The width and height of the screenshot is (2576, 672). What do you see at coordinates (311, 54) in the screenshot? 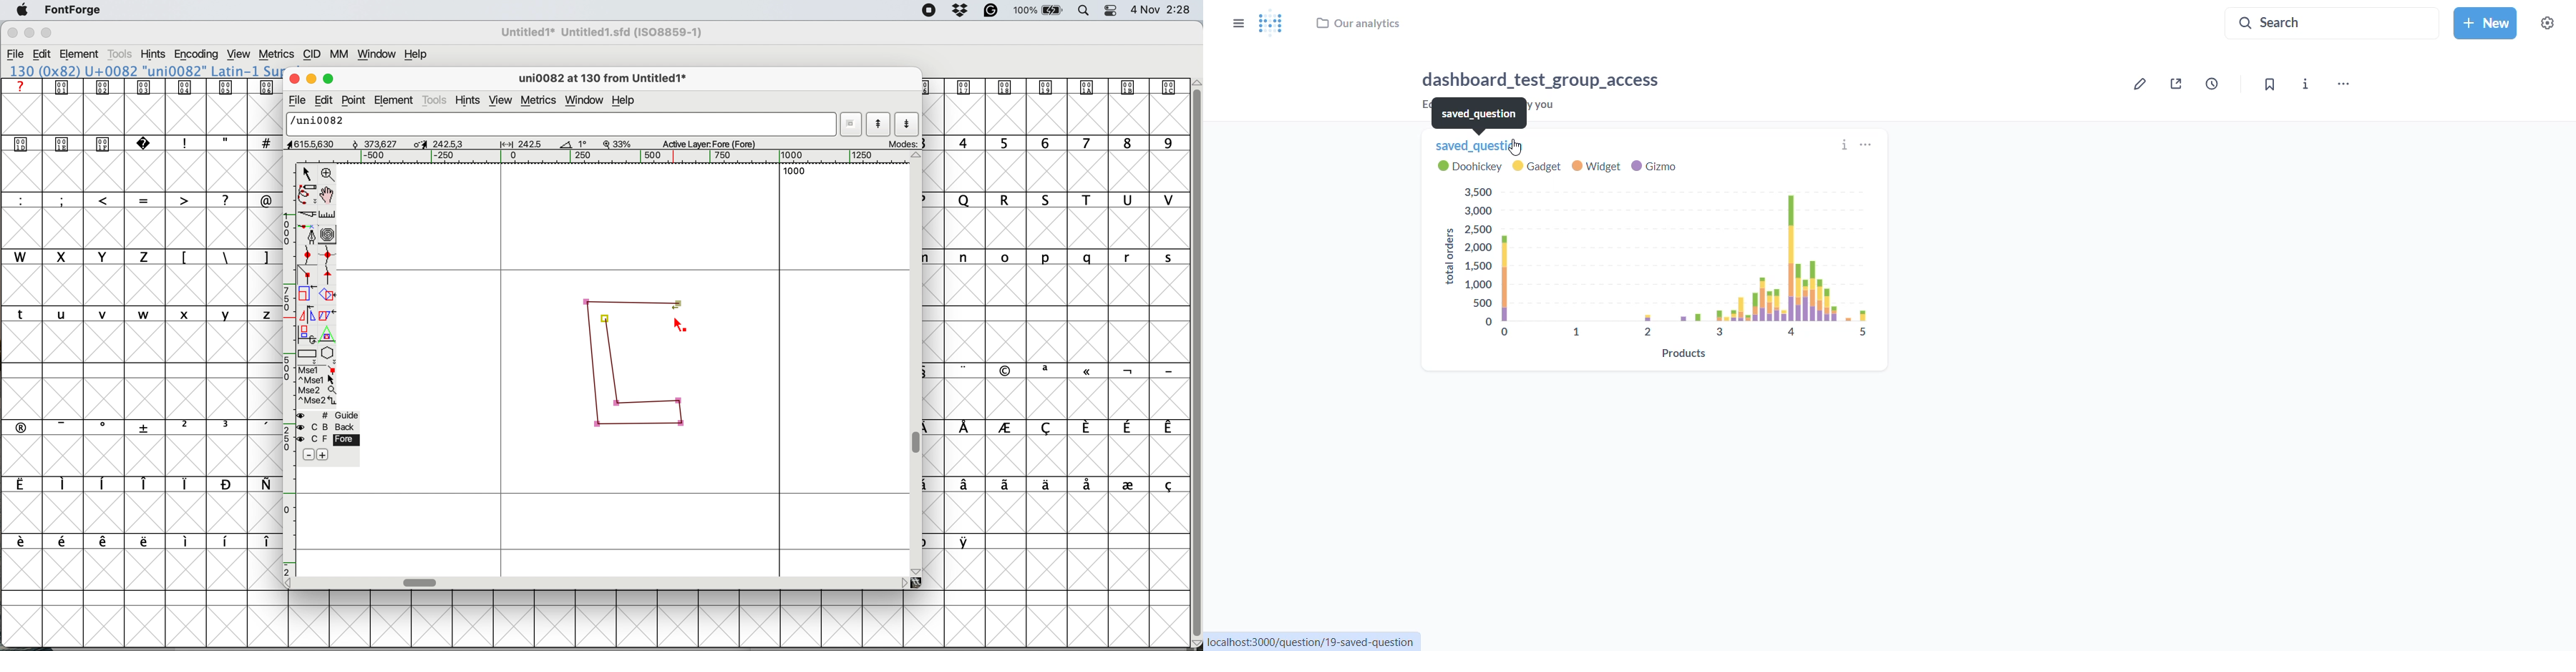
I see `cid` at bounding box center [311, 54].